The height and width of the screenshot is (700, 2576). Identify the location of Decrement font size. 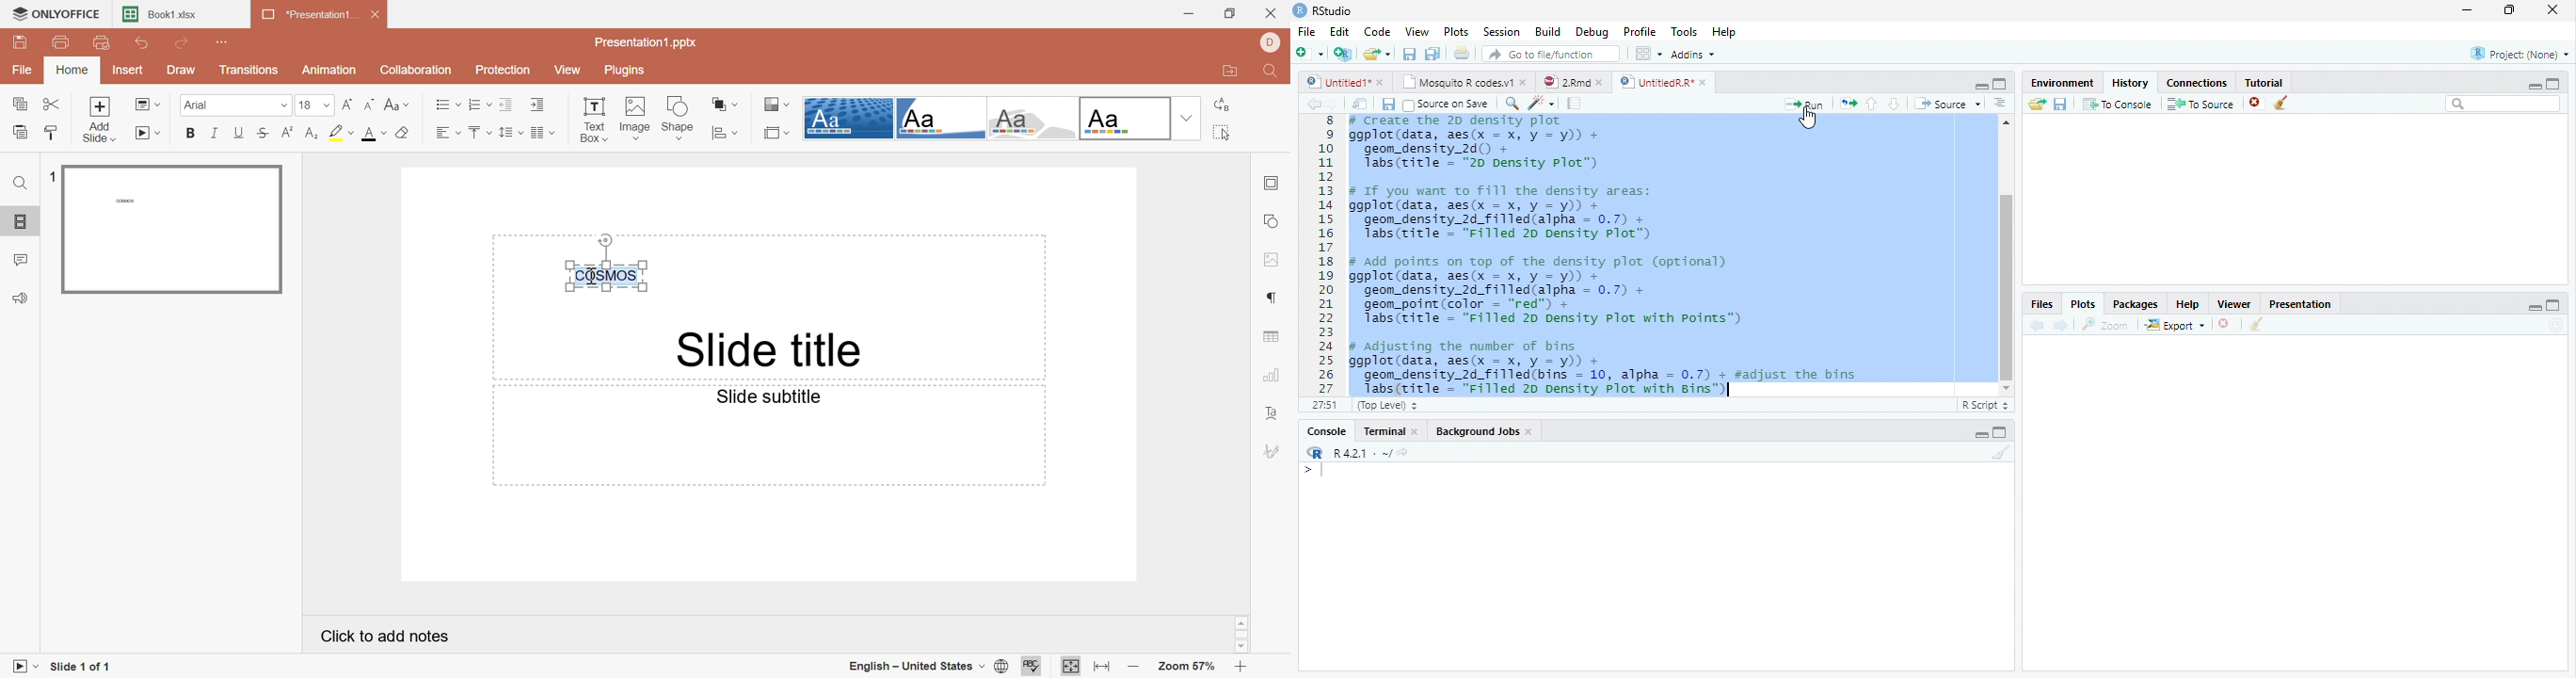
(370, 106).